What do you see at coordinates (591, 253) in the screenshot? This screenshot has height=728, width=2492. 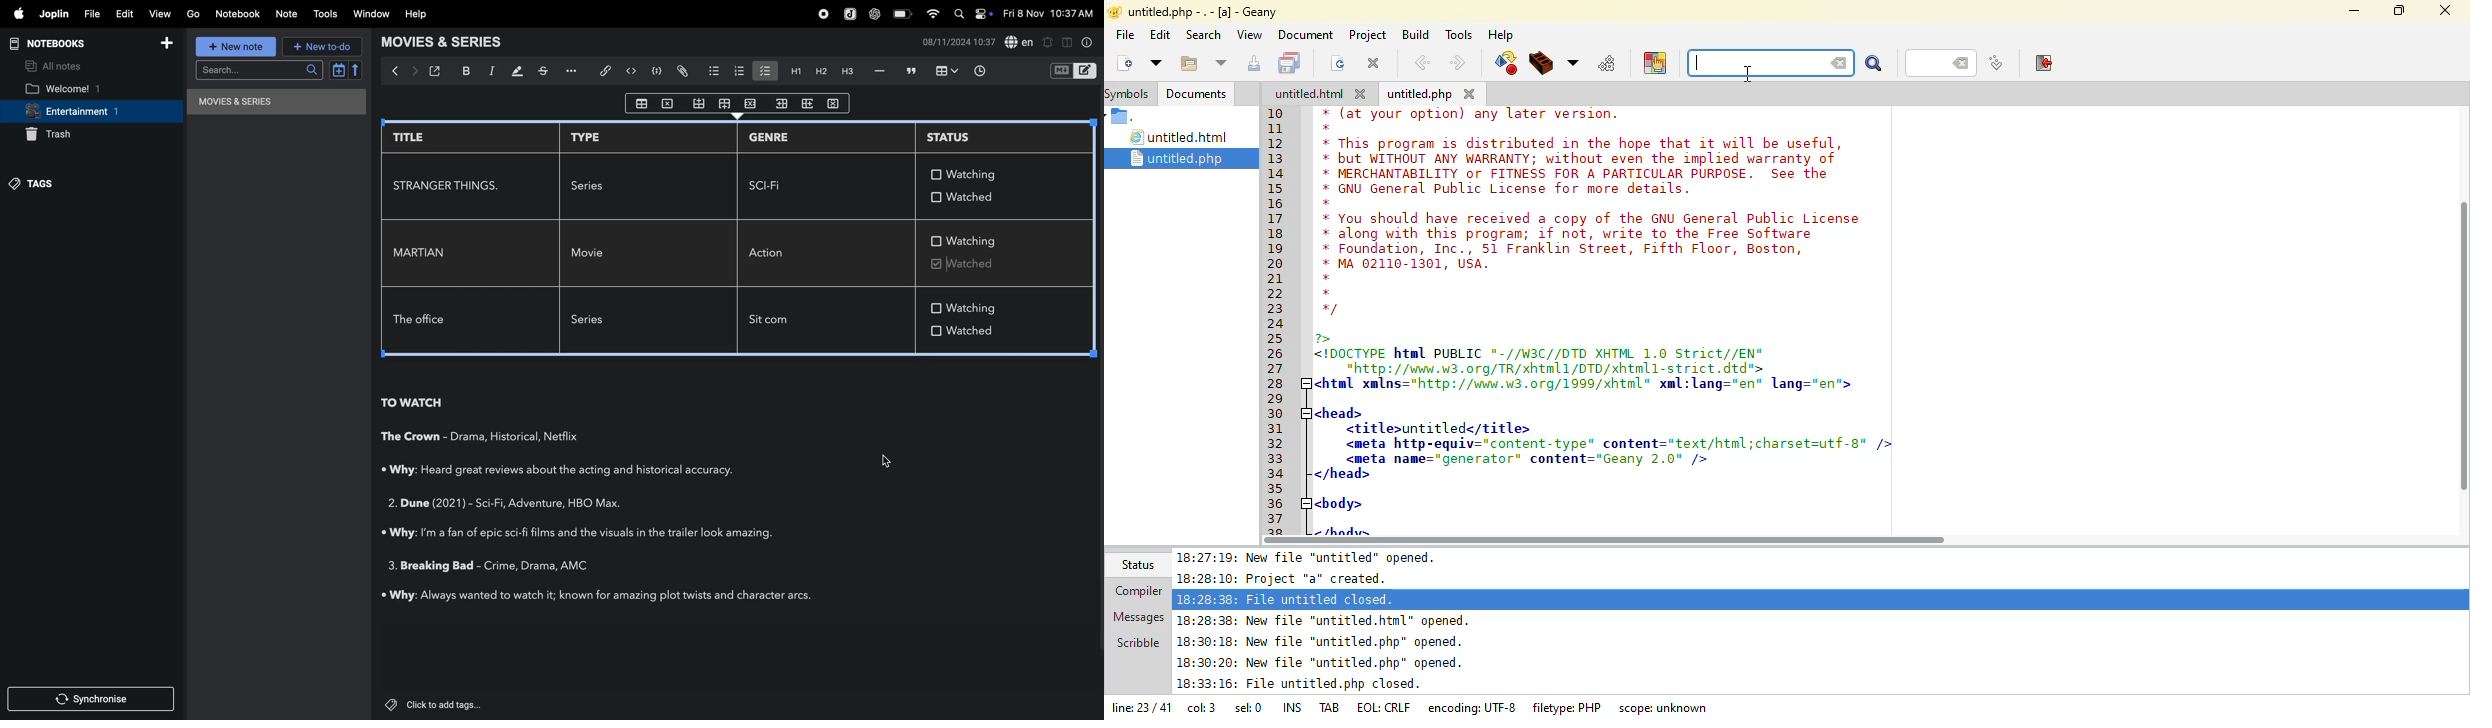 I see `movie` at bounding box center [591, 253].